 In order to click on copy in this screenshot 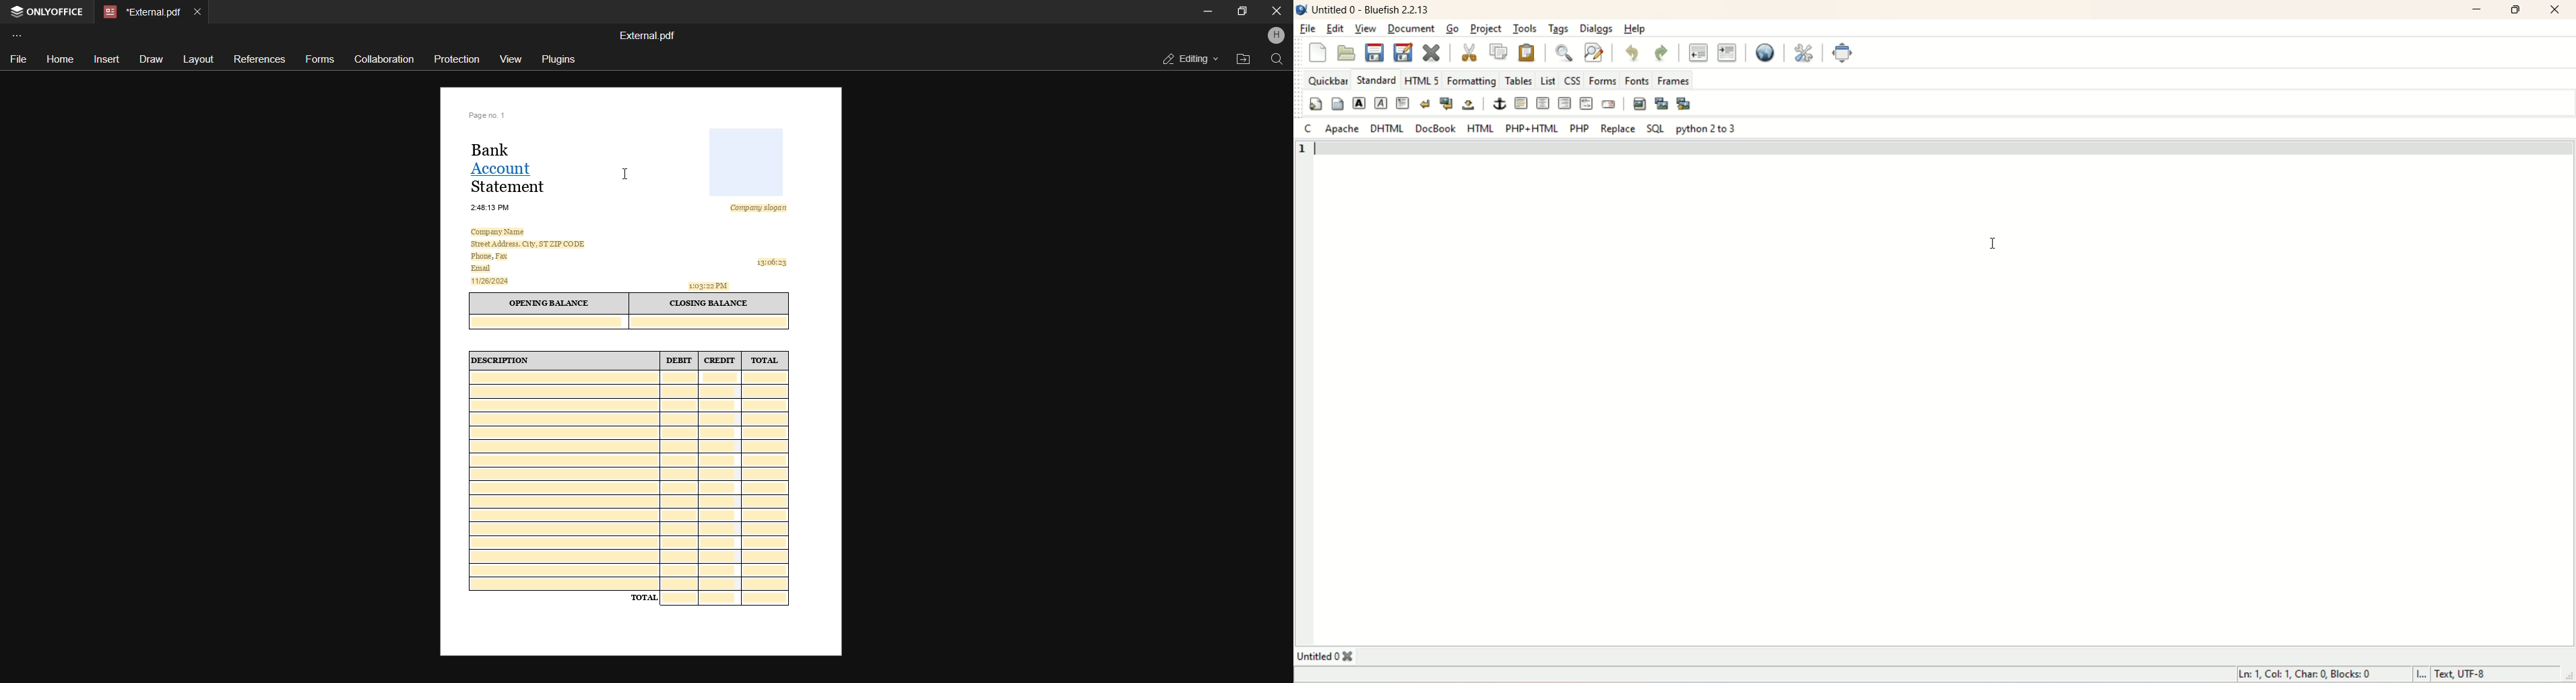, I will do `click(1503, 53)`.